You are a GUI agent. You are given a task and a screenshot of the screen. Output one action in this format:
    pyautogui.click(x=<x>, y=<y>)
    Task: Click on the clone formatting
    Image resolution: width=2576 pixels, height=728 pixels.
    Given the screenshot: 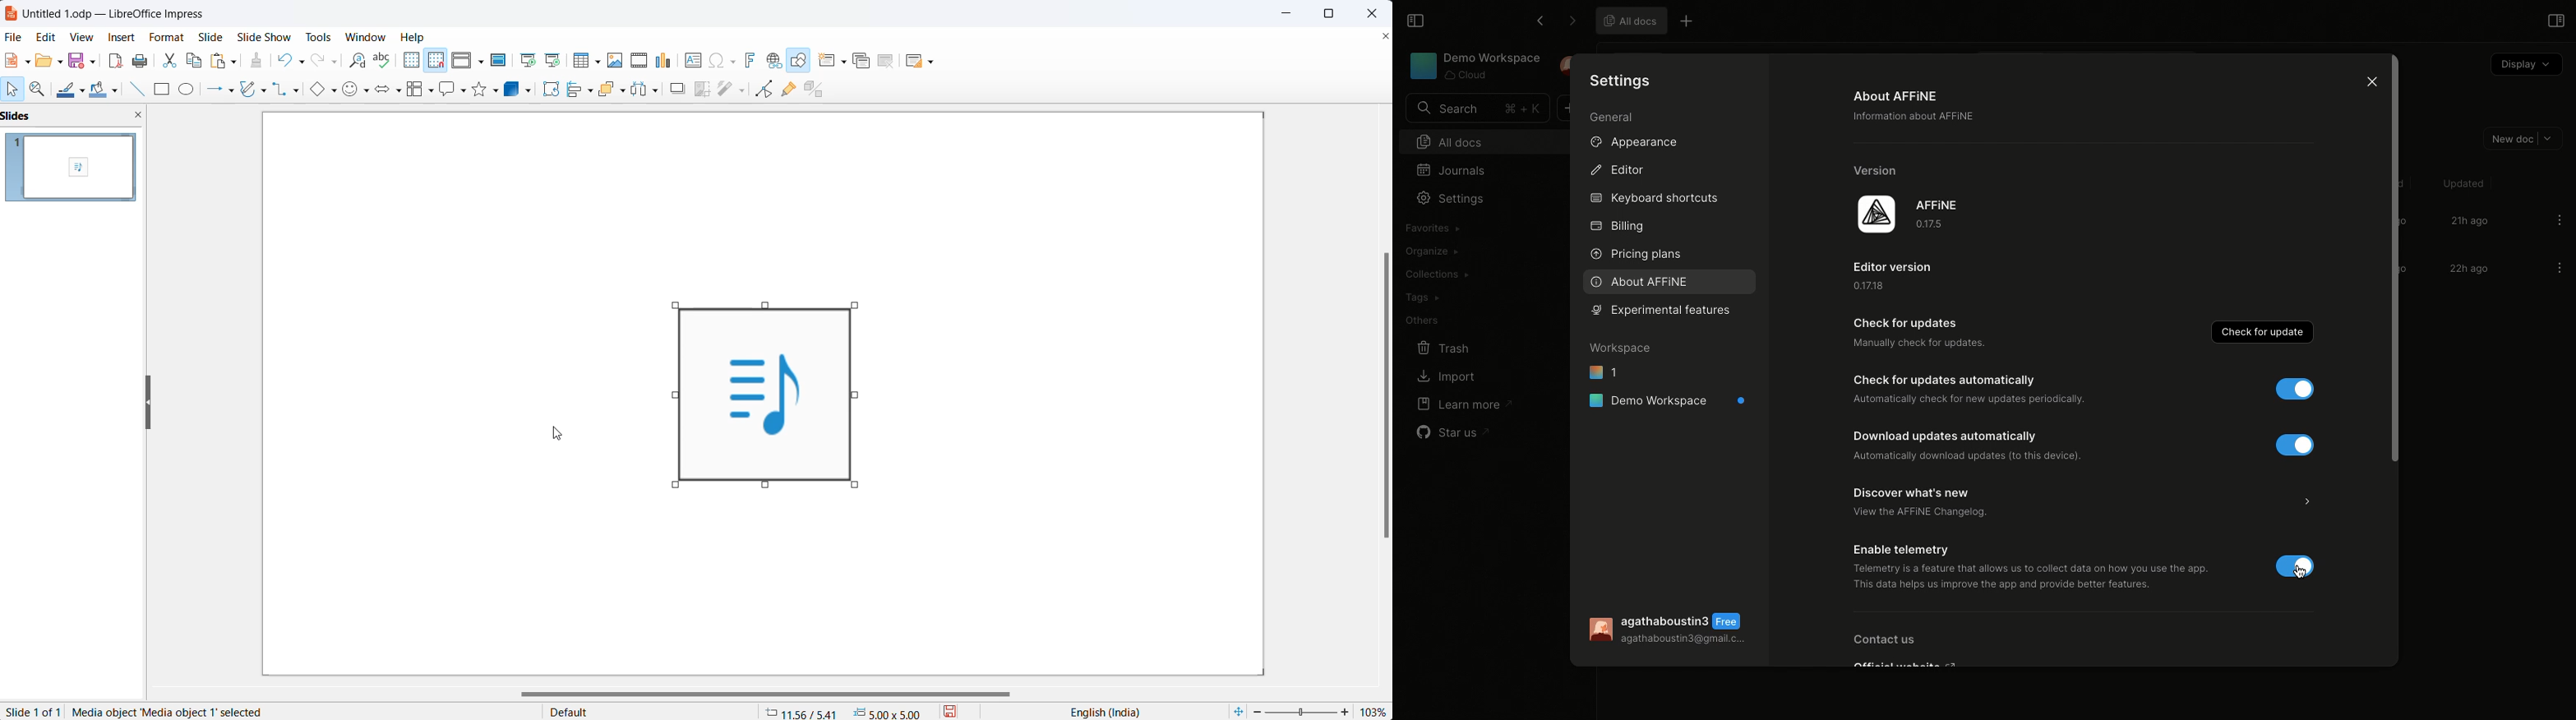 What is the action you would take?
    pyautogui.click(x=258, y=61)
    